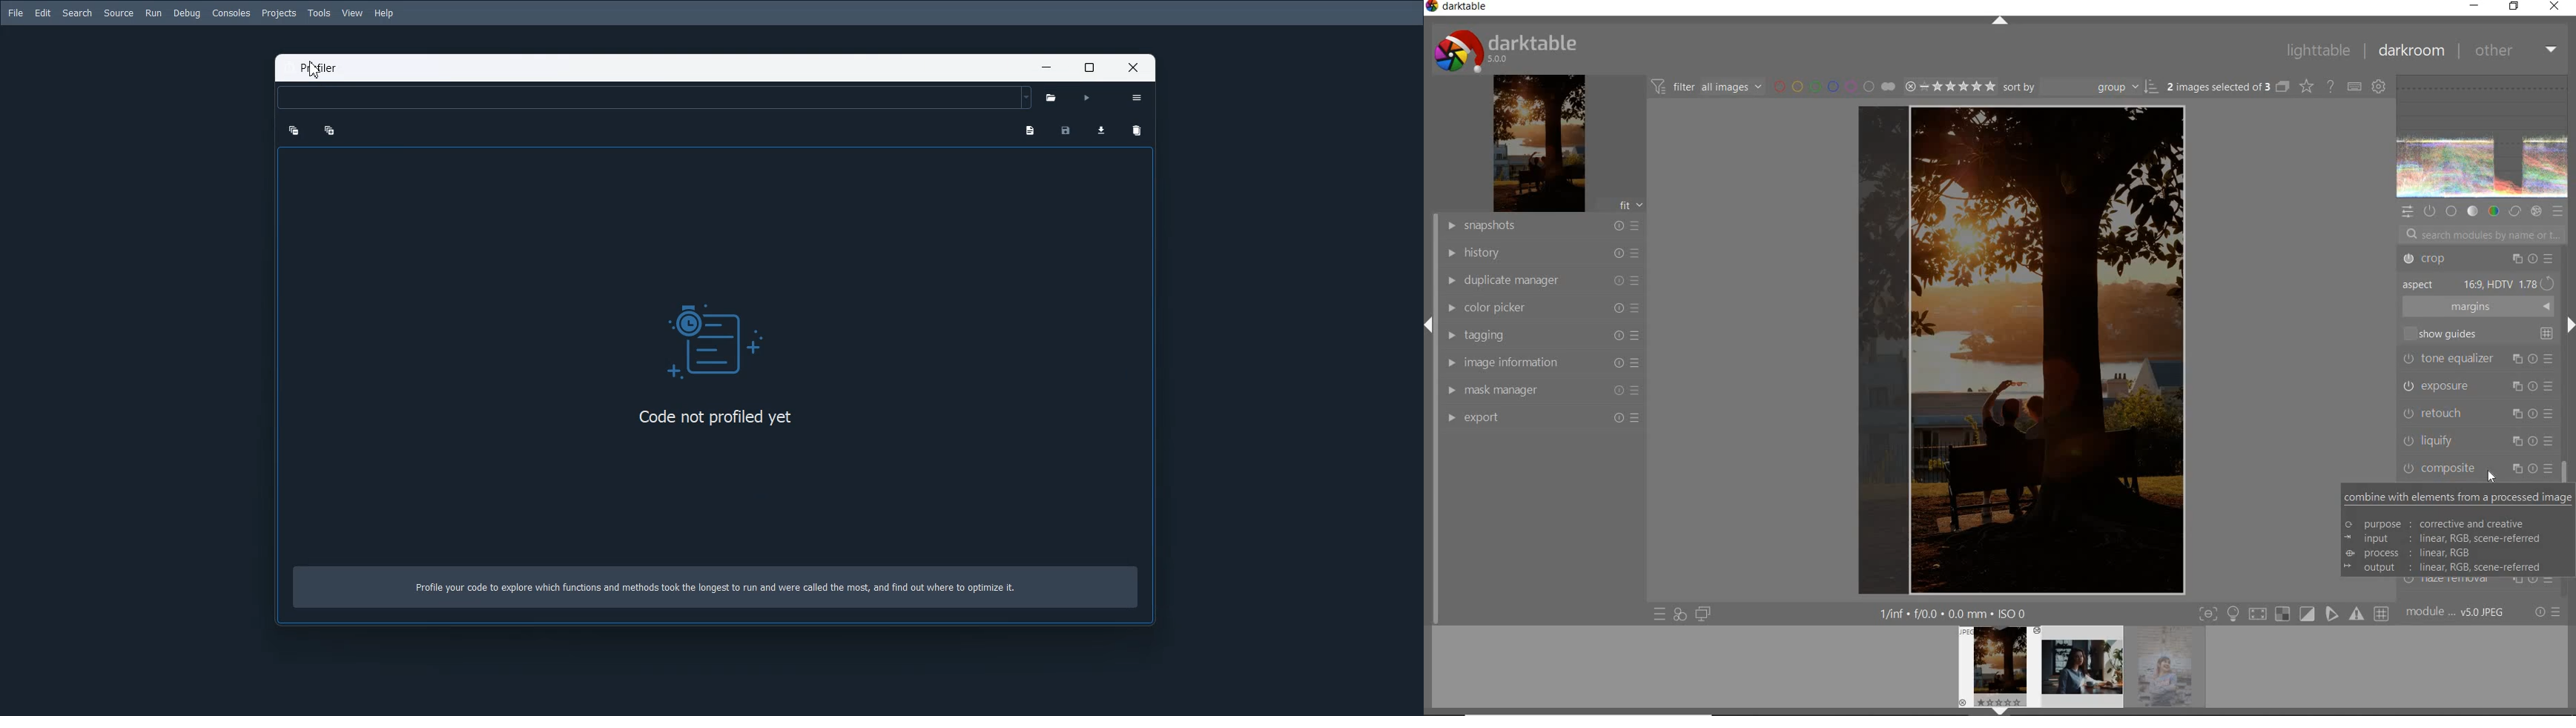 Image resolution: width=2576 pixels, height=728 pixels. What do you see at coordinates (2283, 87) in the screenshot?
I see `collapse grouped images` at bounding box center [2283, 87].